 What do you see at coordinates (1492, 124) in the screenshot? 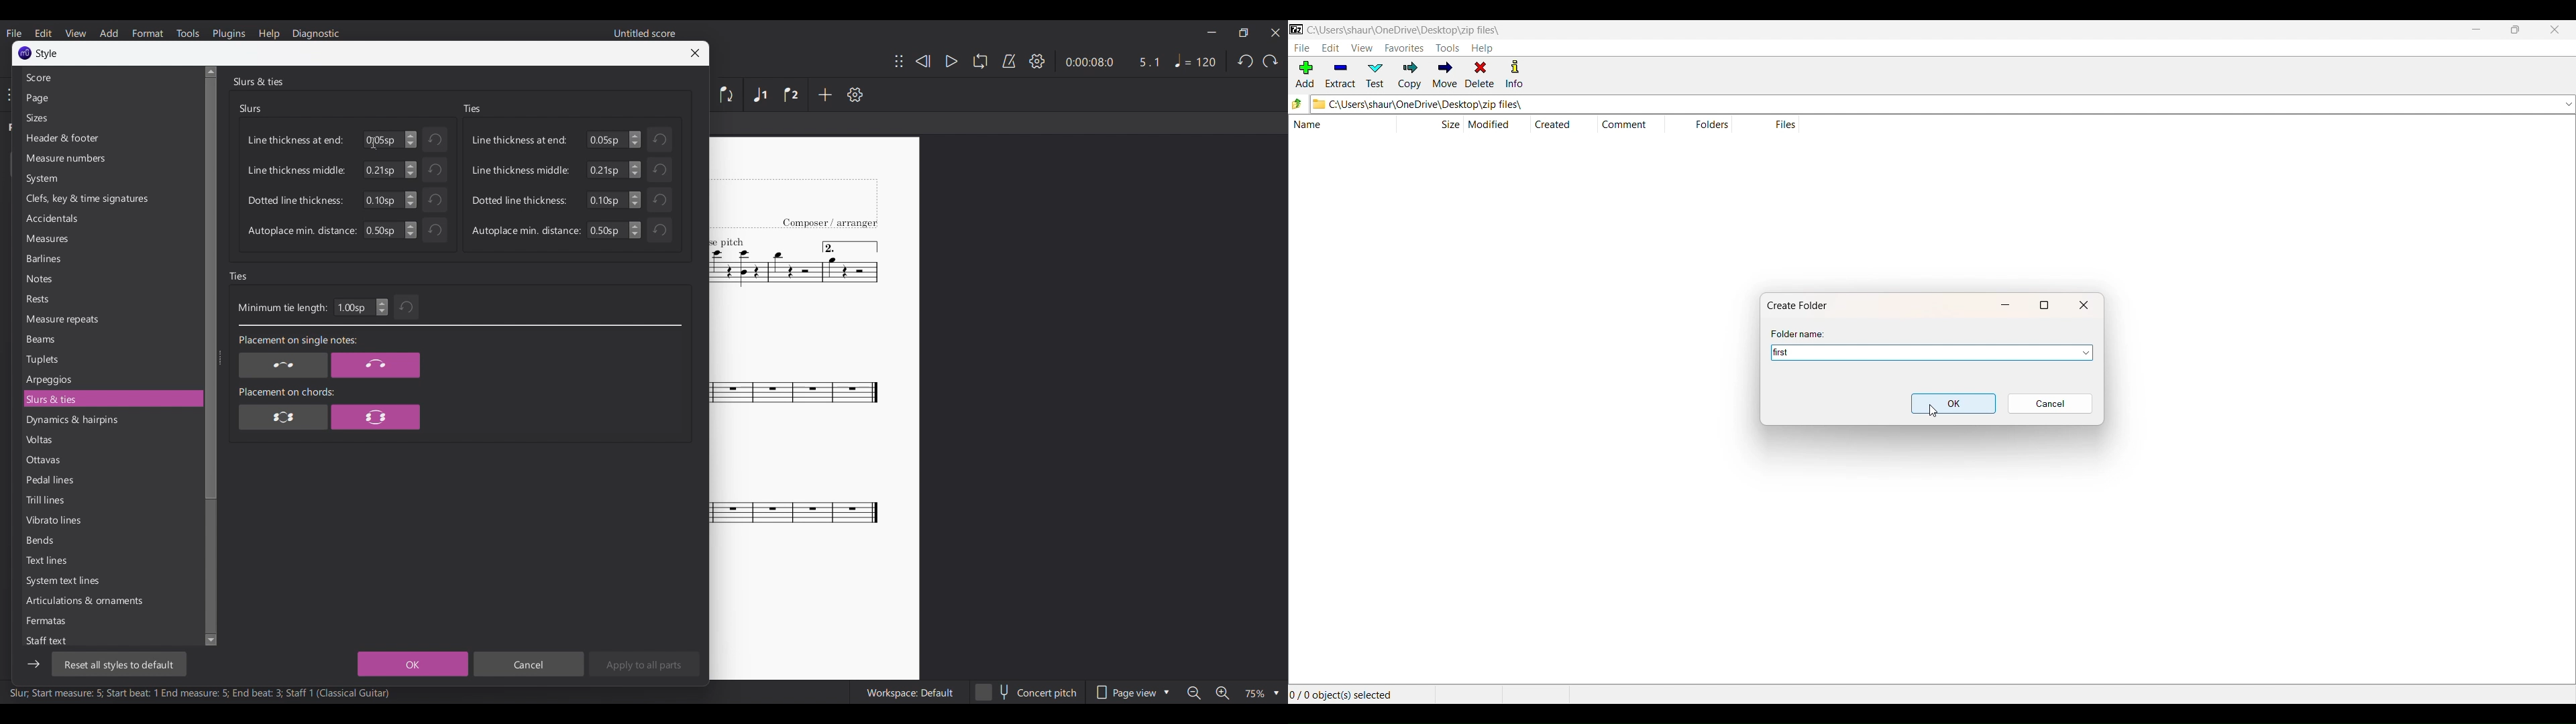
I see `MODIFIED` at bounding box center [1492, 124].